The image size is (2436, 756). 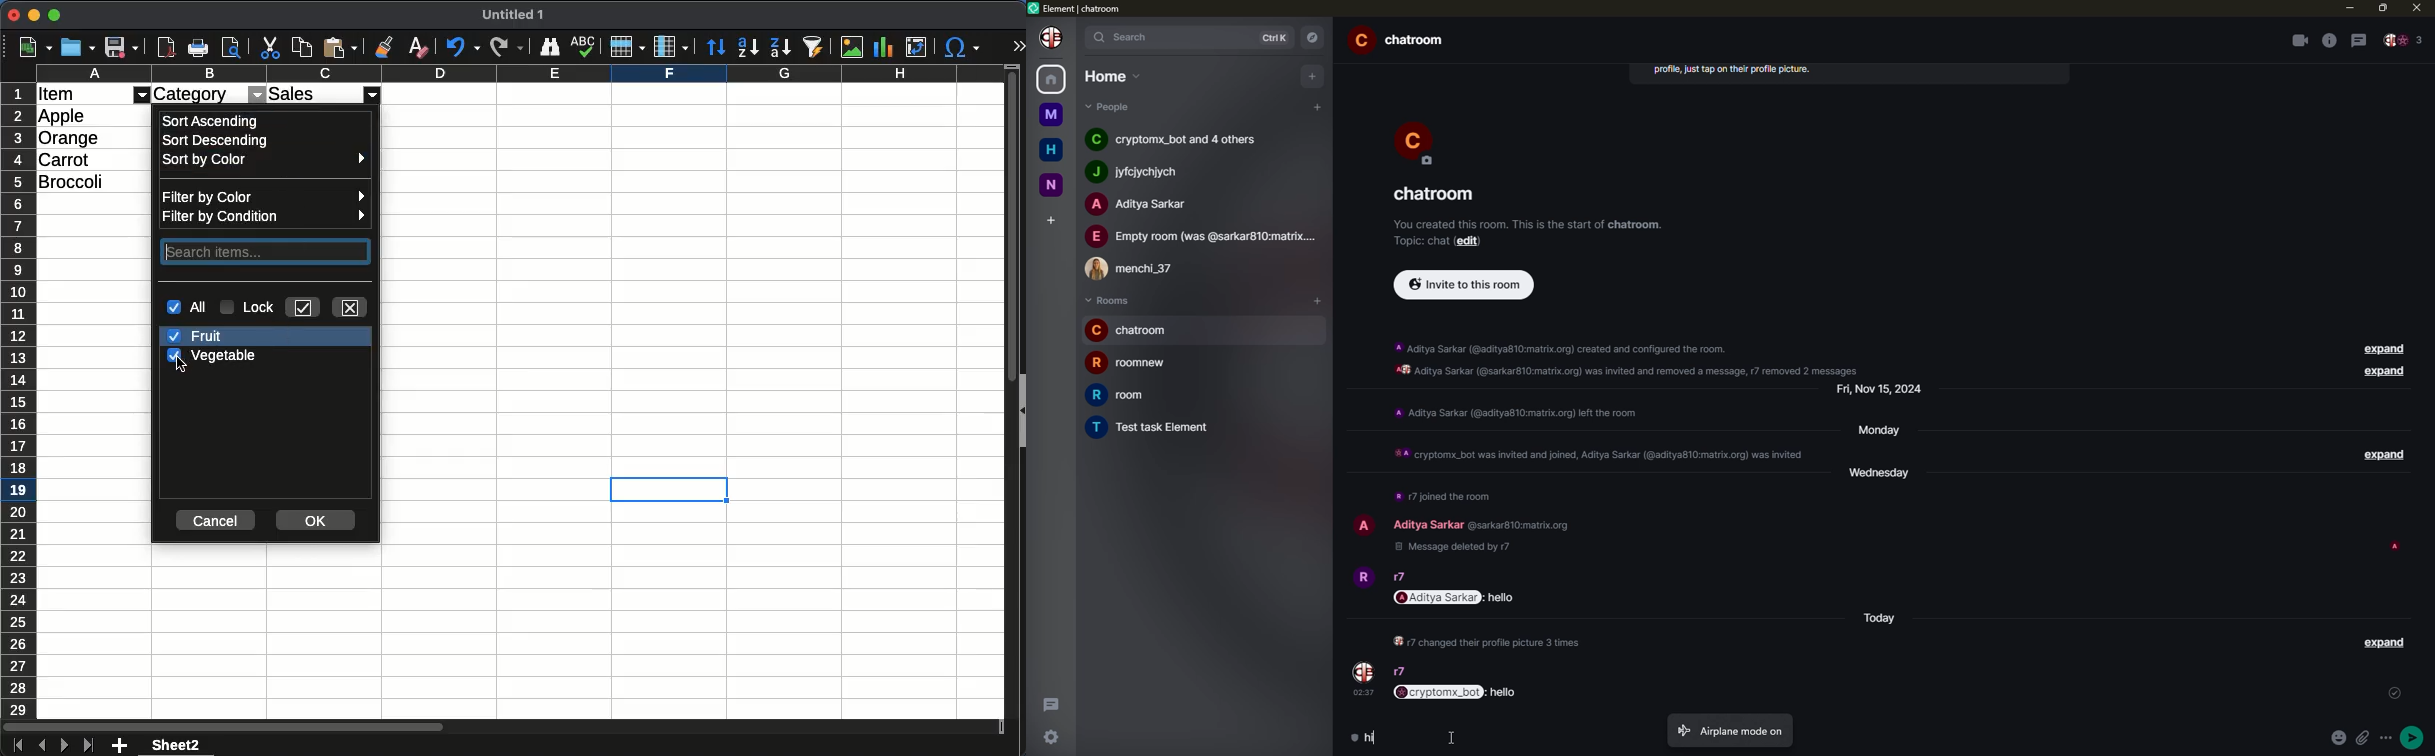 I want to click on info, so click(x=1632, y=357).